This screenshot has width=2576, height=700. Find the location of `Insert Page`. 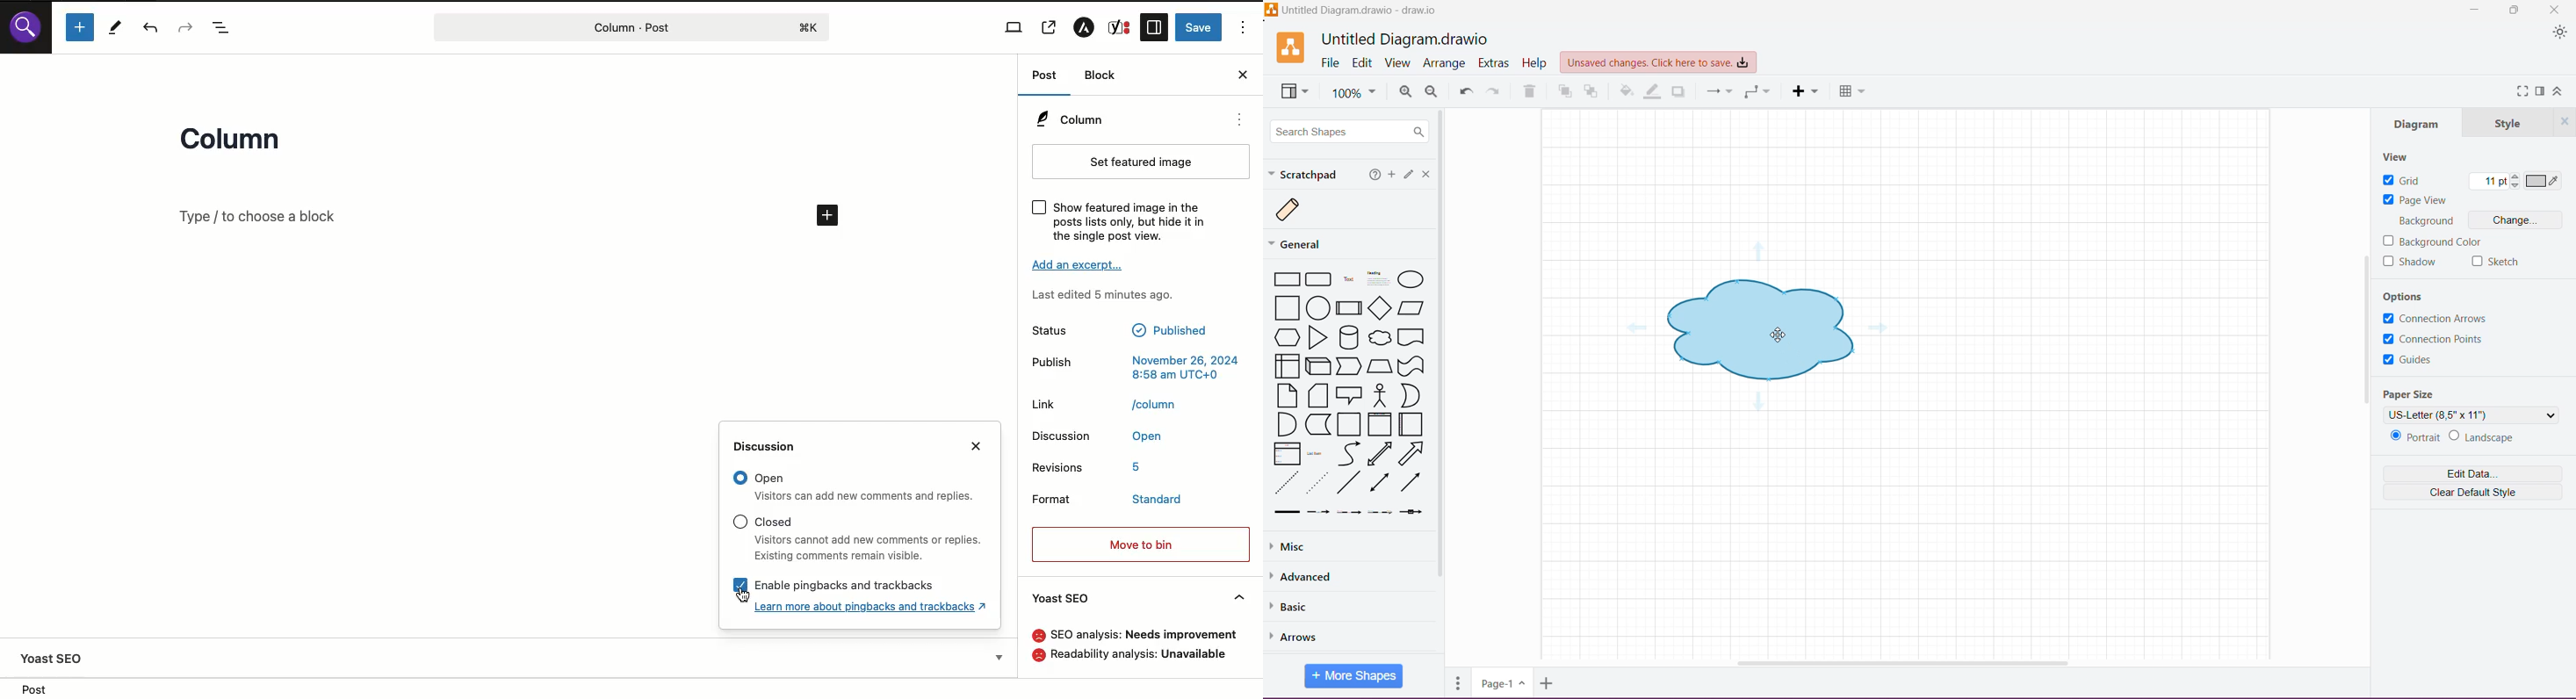

Insert Page is located at coordinates (1549, 683).